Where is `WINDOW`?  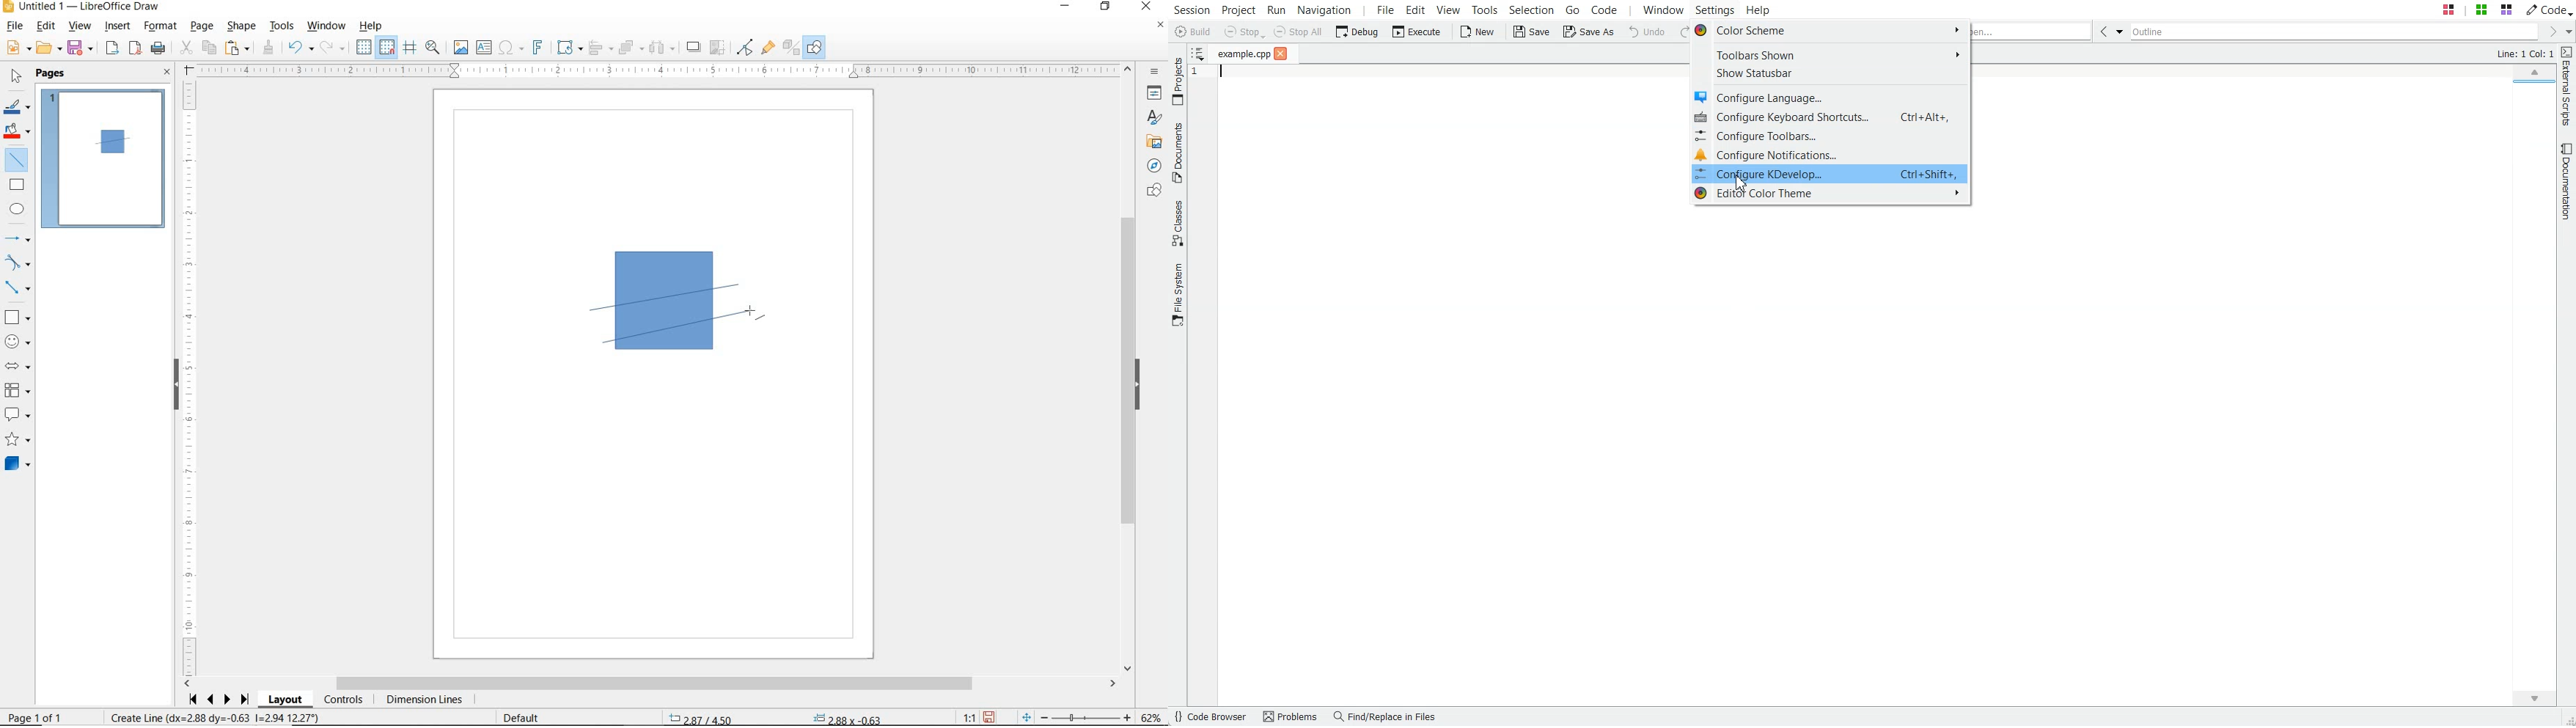 WINDOW is located at coordinates (327, 26).